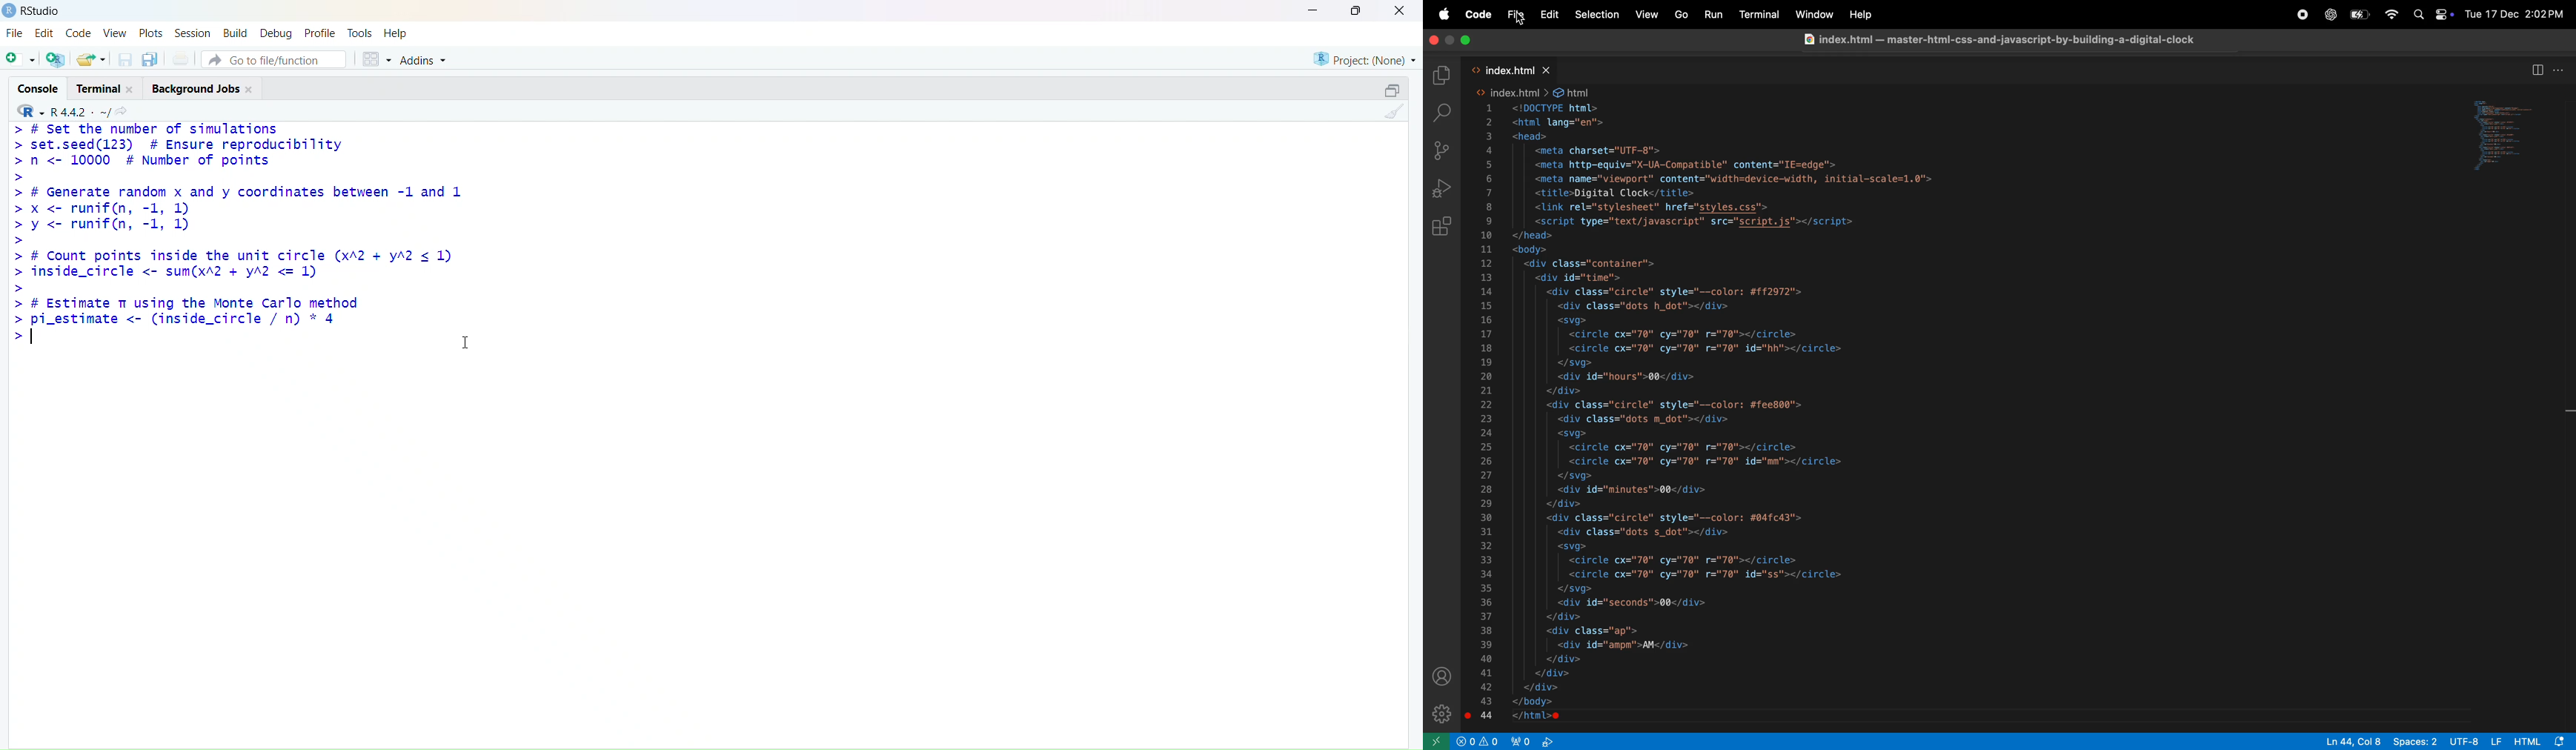 The height and width of the screenshot is (756, 2576). What do you see at coordinates (191, 32) in the screenshot?
I see `Session` at bounding box center [191, 32].